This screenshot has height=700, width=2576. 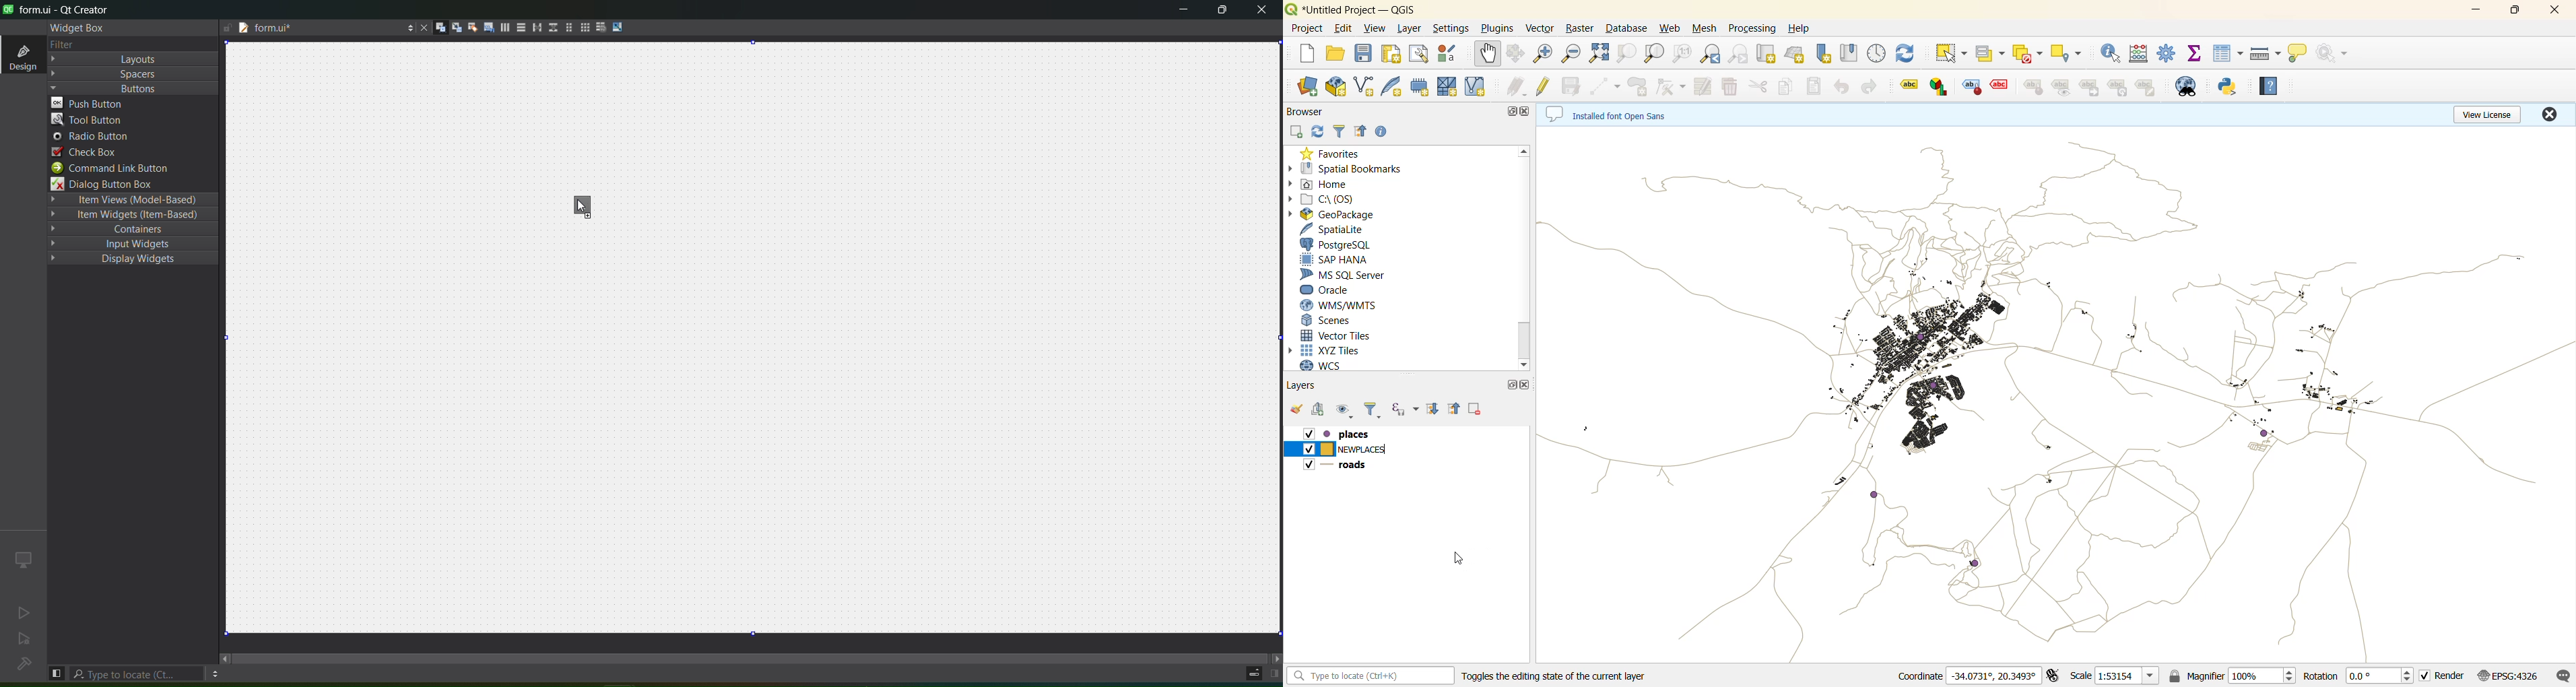 What do you see at coordinates (568, 26) in the screenshot?
I see `layout in a form layout` at bounding box center [568, 26].